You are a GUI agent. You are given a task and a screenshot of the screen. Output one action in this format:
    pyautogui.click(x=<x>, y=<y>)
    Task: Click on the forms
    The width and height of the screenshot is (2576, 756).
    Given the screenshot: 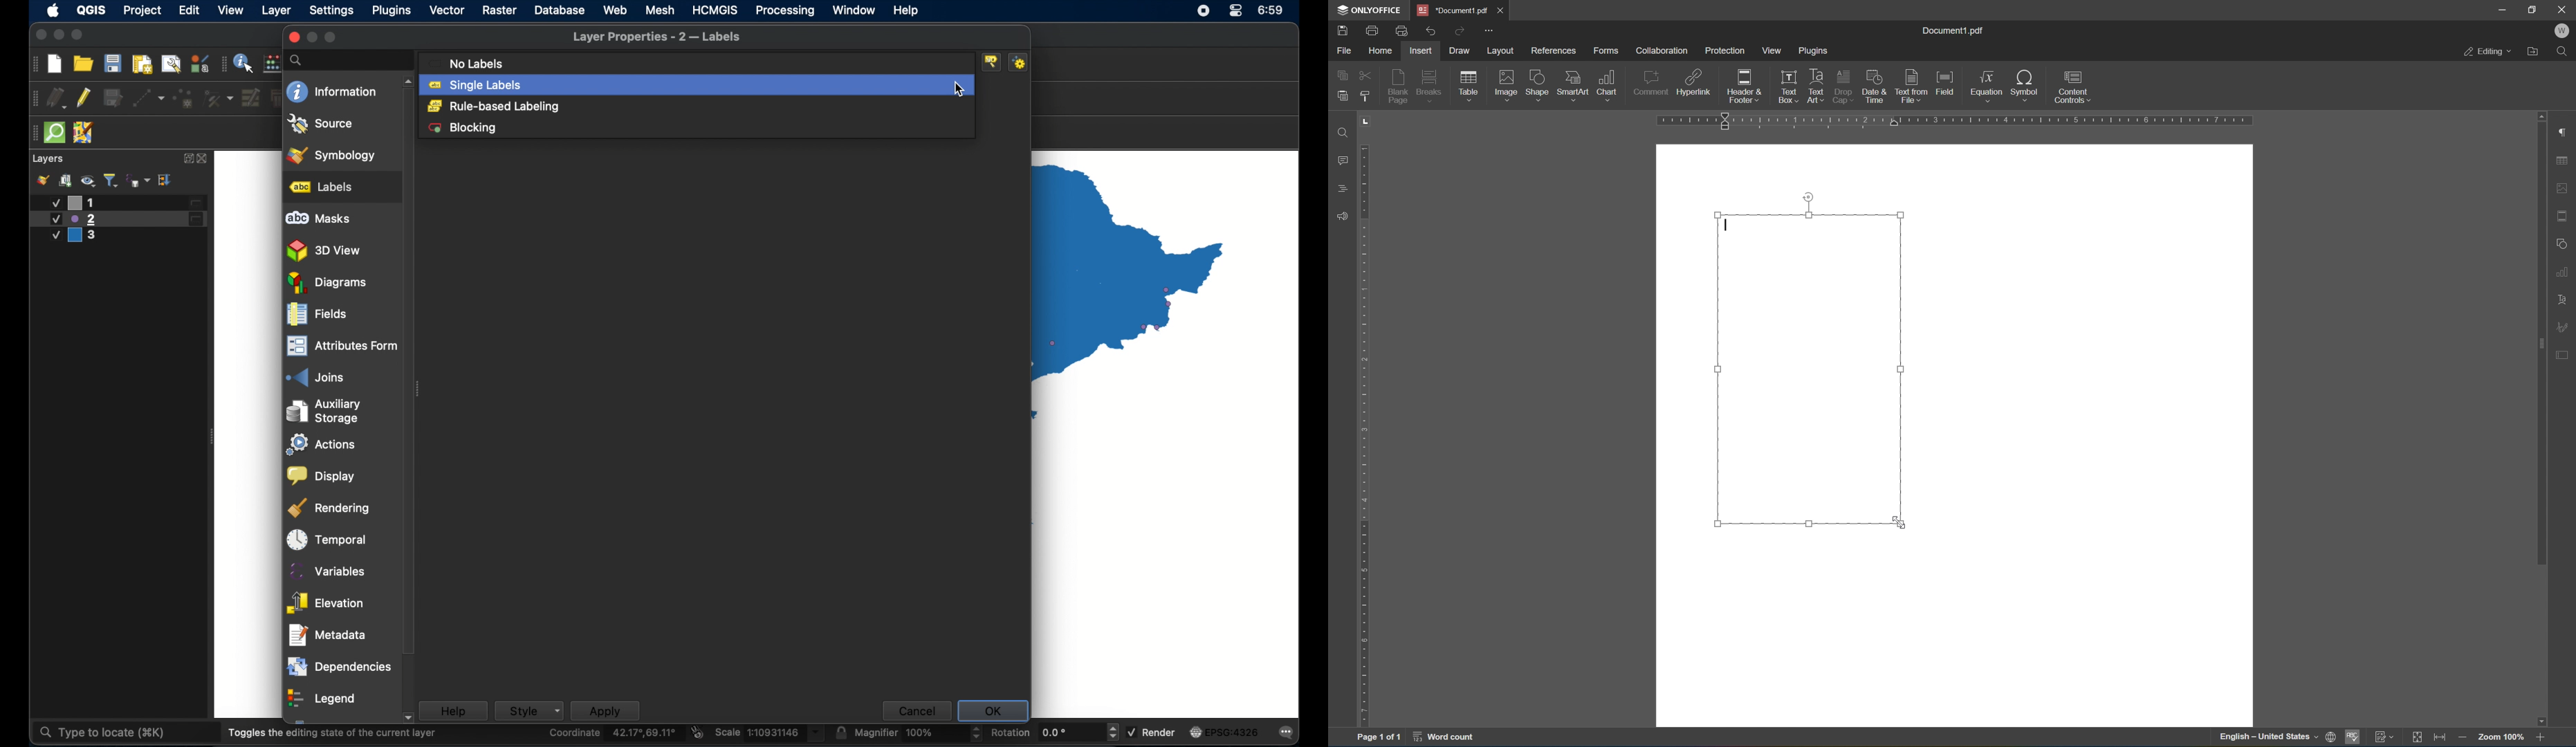 What is the action you would take?
    pyautogui.click(x=1606, y=51)
    